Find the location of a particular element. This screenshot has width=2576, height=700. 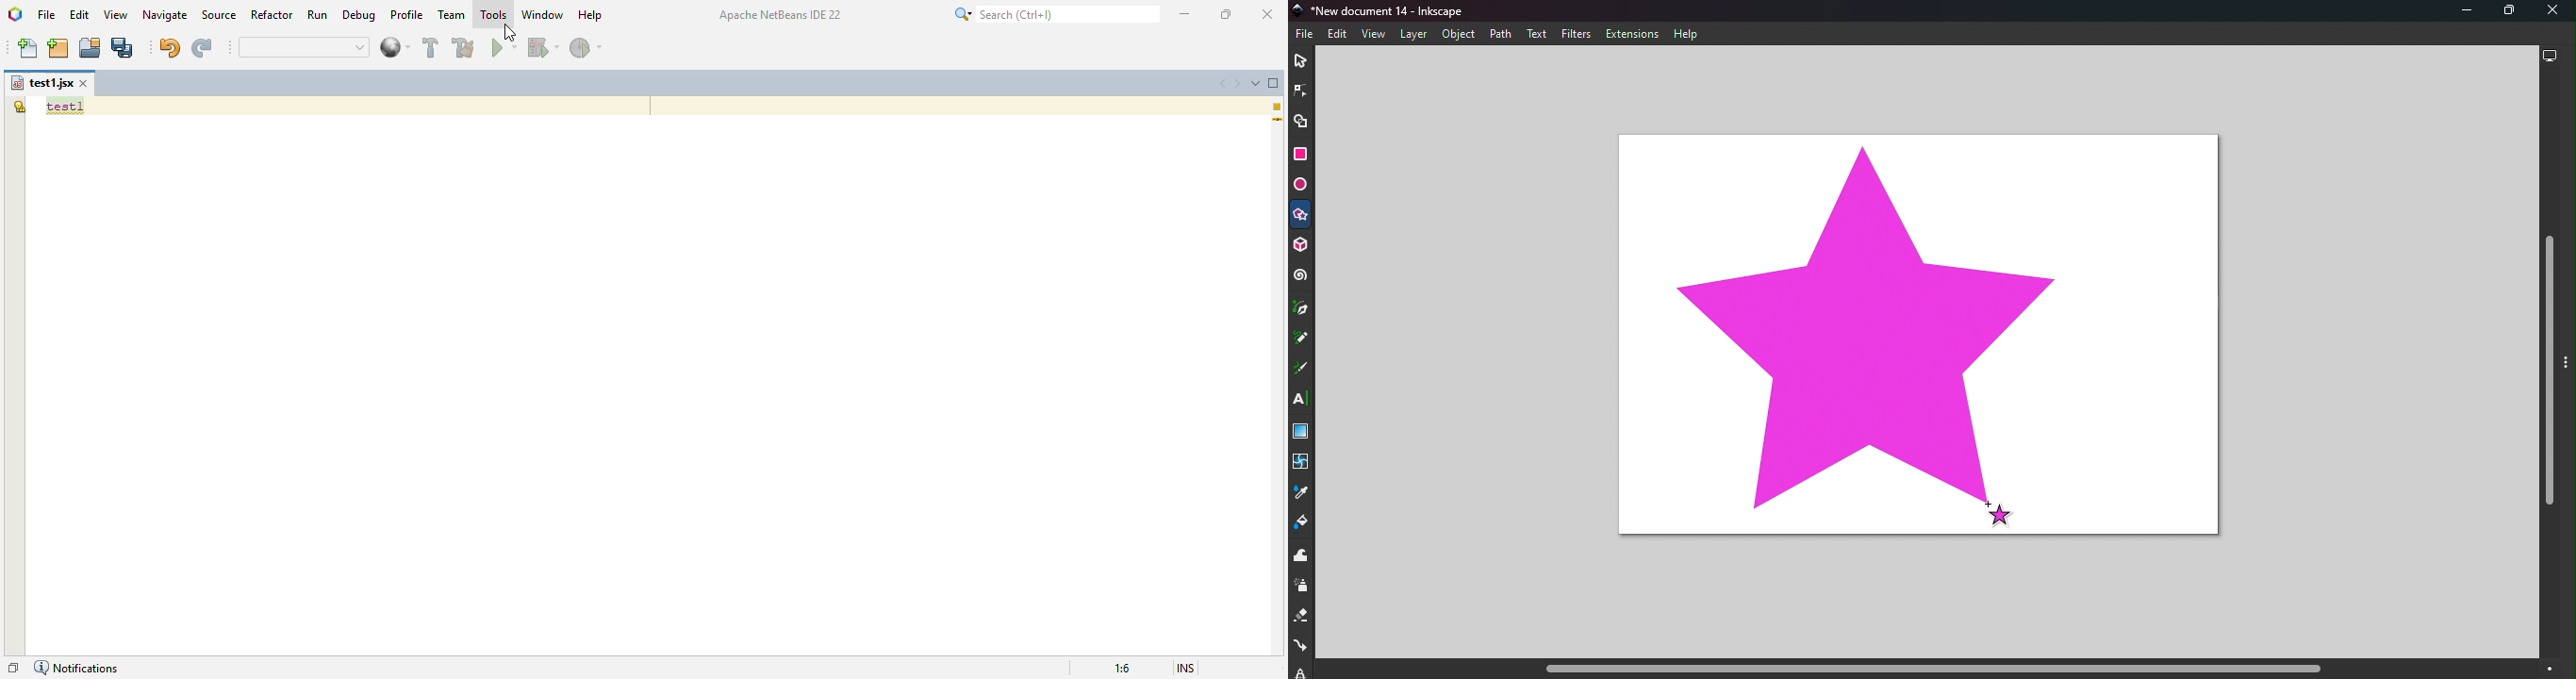

Gradient tool is located at coordinates (1302, 433).